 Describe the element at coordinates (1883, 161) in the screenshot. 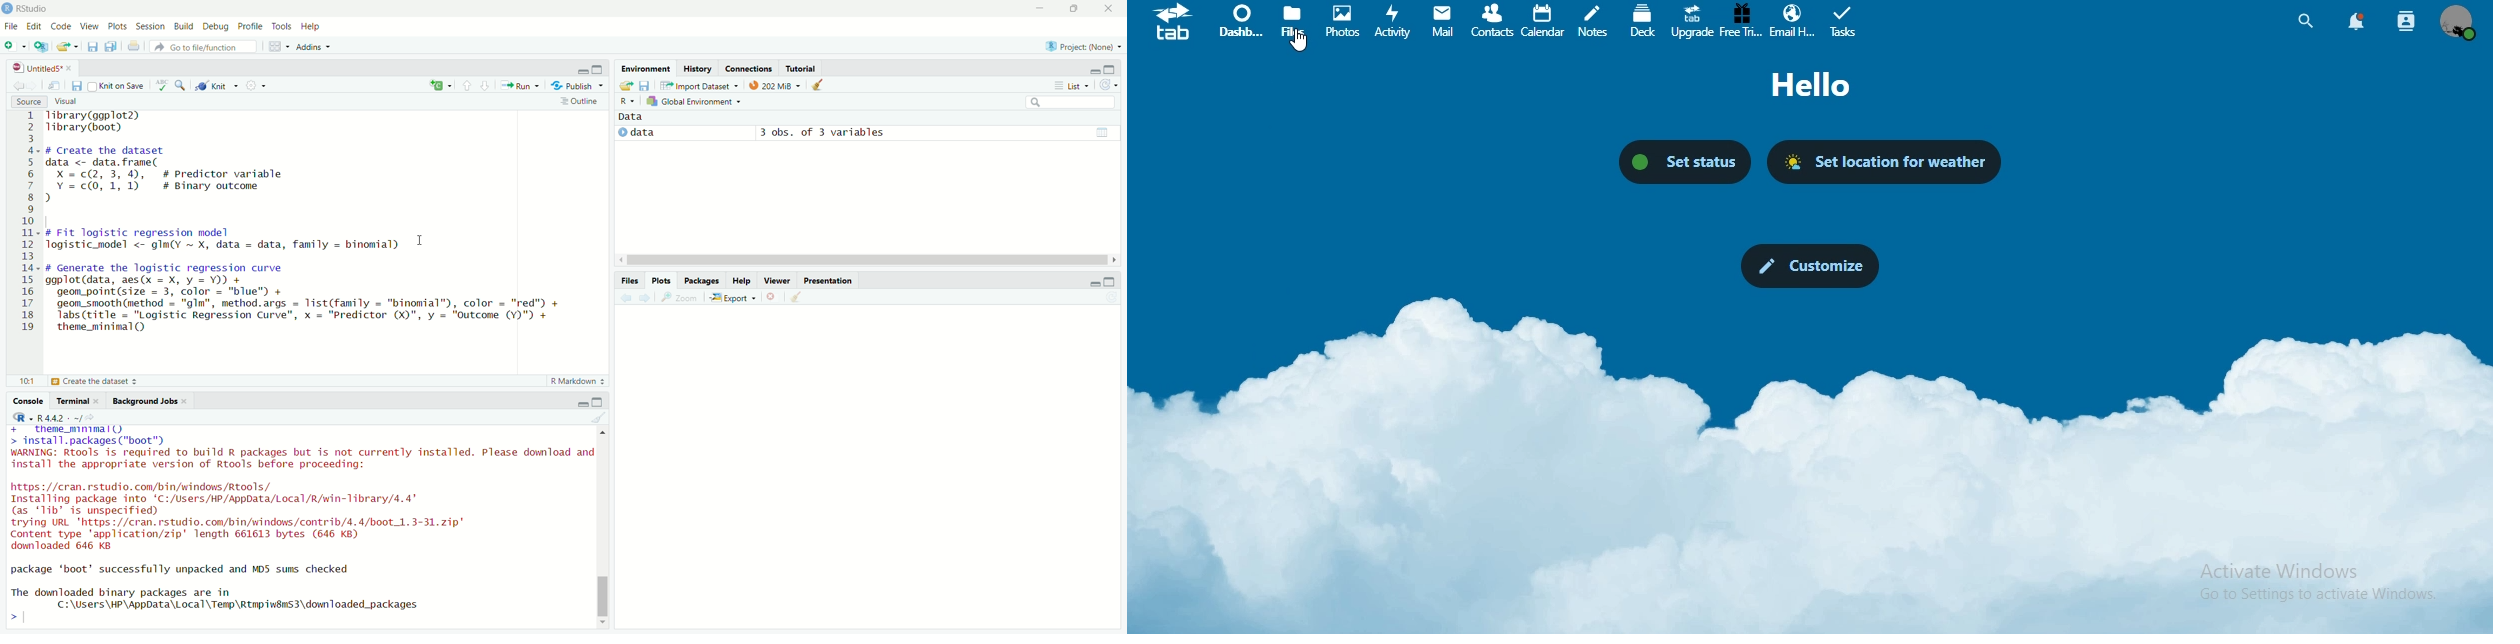

I see `set location for weather` at that location.